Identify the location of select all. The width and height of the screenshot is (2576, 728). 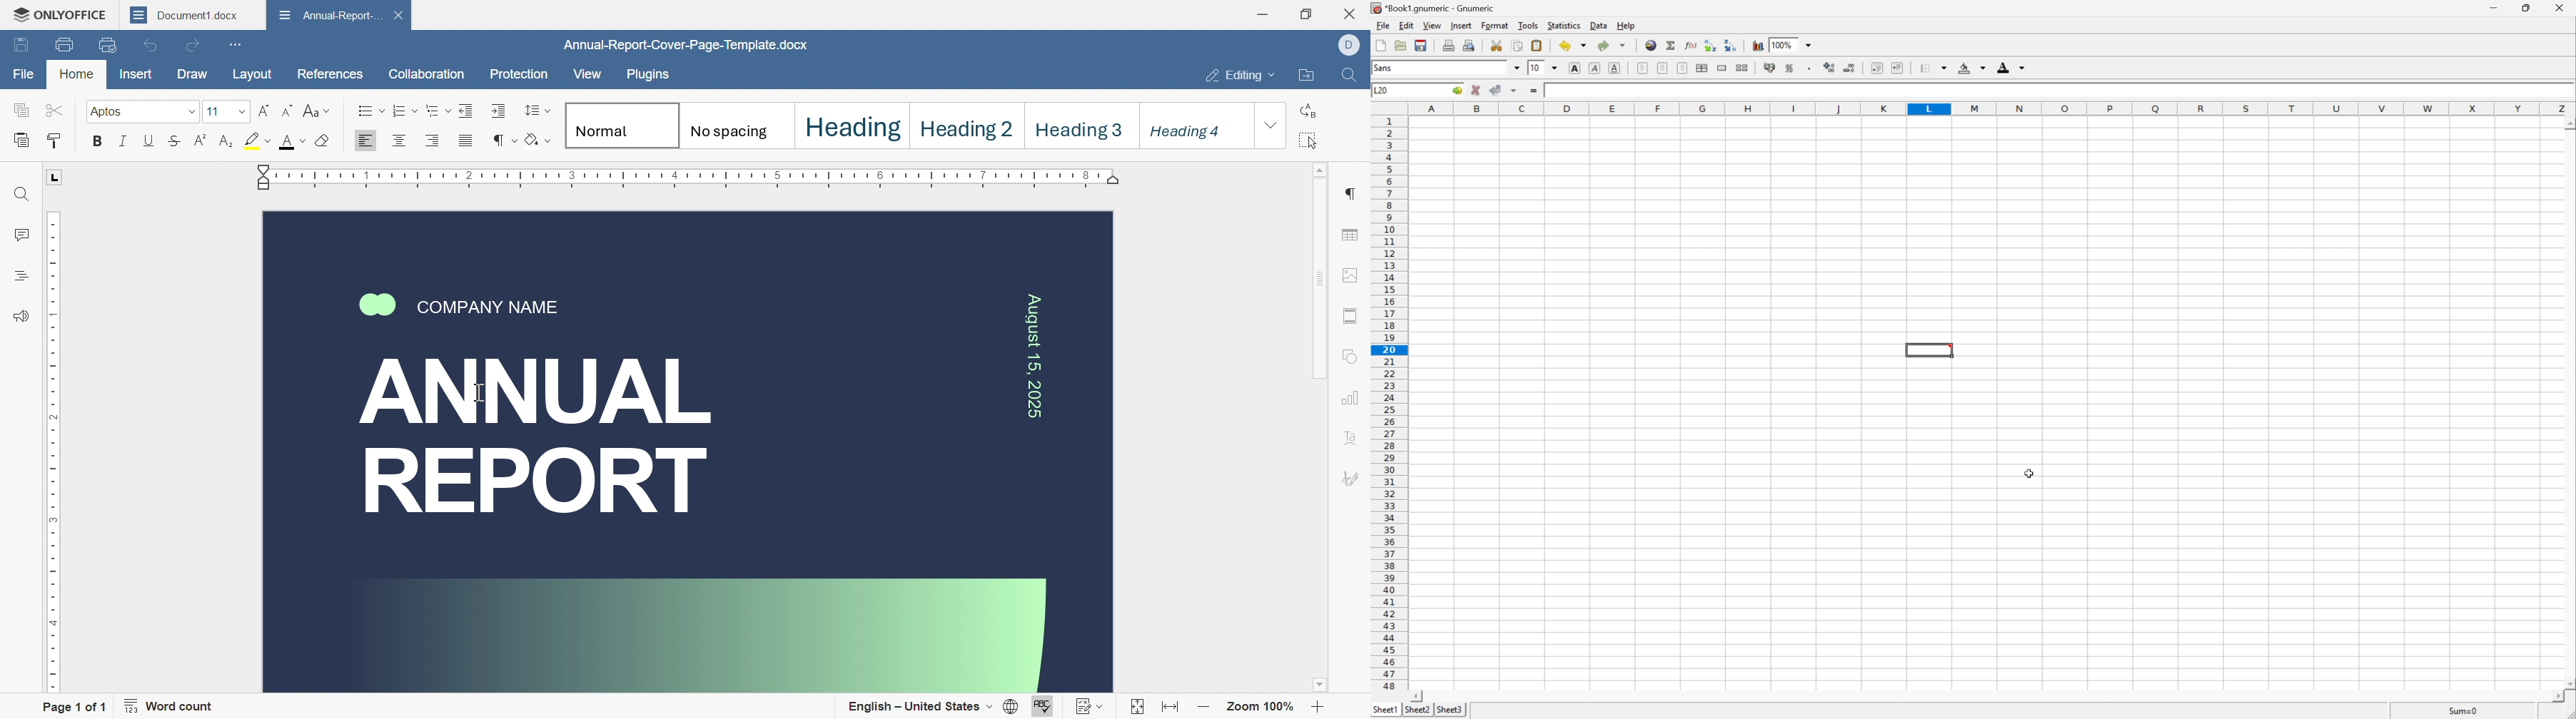
(1307, 141).